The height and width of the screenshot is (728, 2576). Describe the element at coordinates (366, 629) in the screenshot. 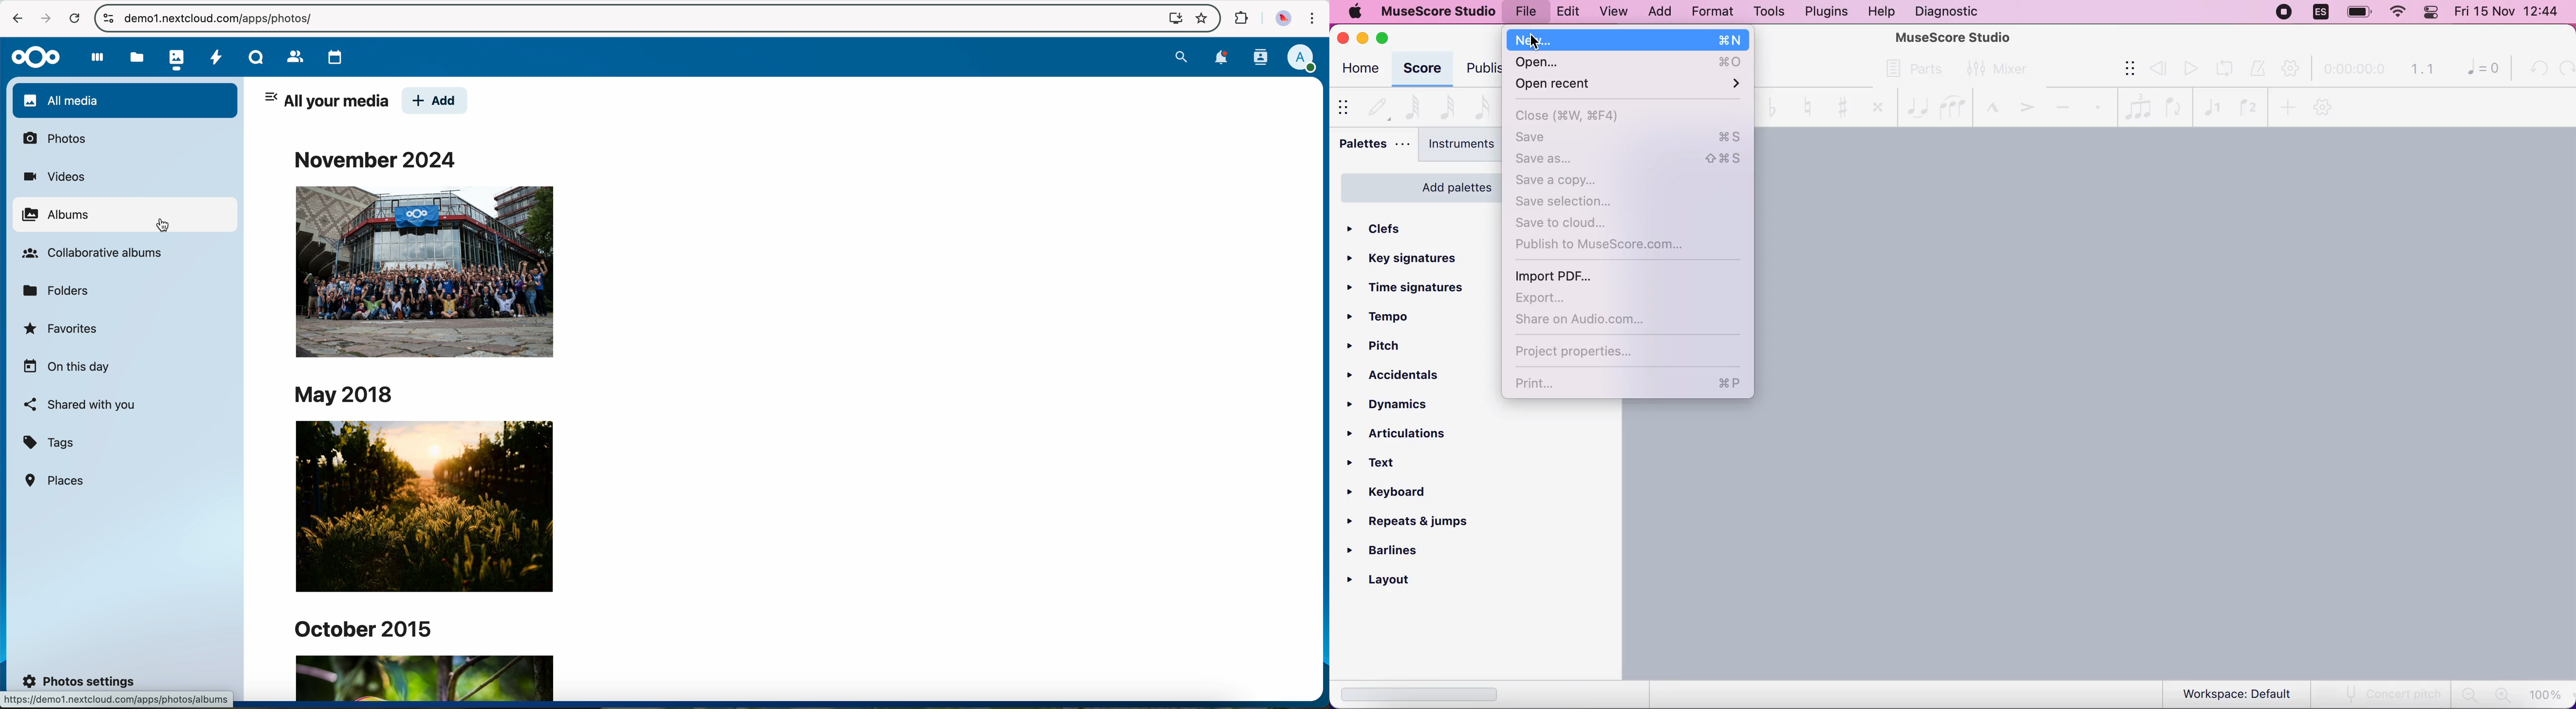

I see `october 2015` at that location.